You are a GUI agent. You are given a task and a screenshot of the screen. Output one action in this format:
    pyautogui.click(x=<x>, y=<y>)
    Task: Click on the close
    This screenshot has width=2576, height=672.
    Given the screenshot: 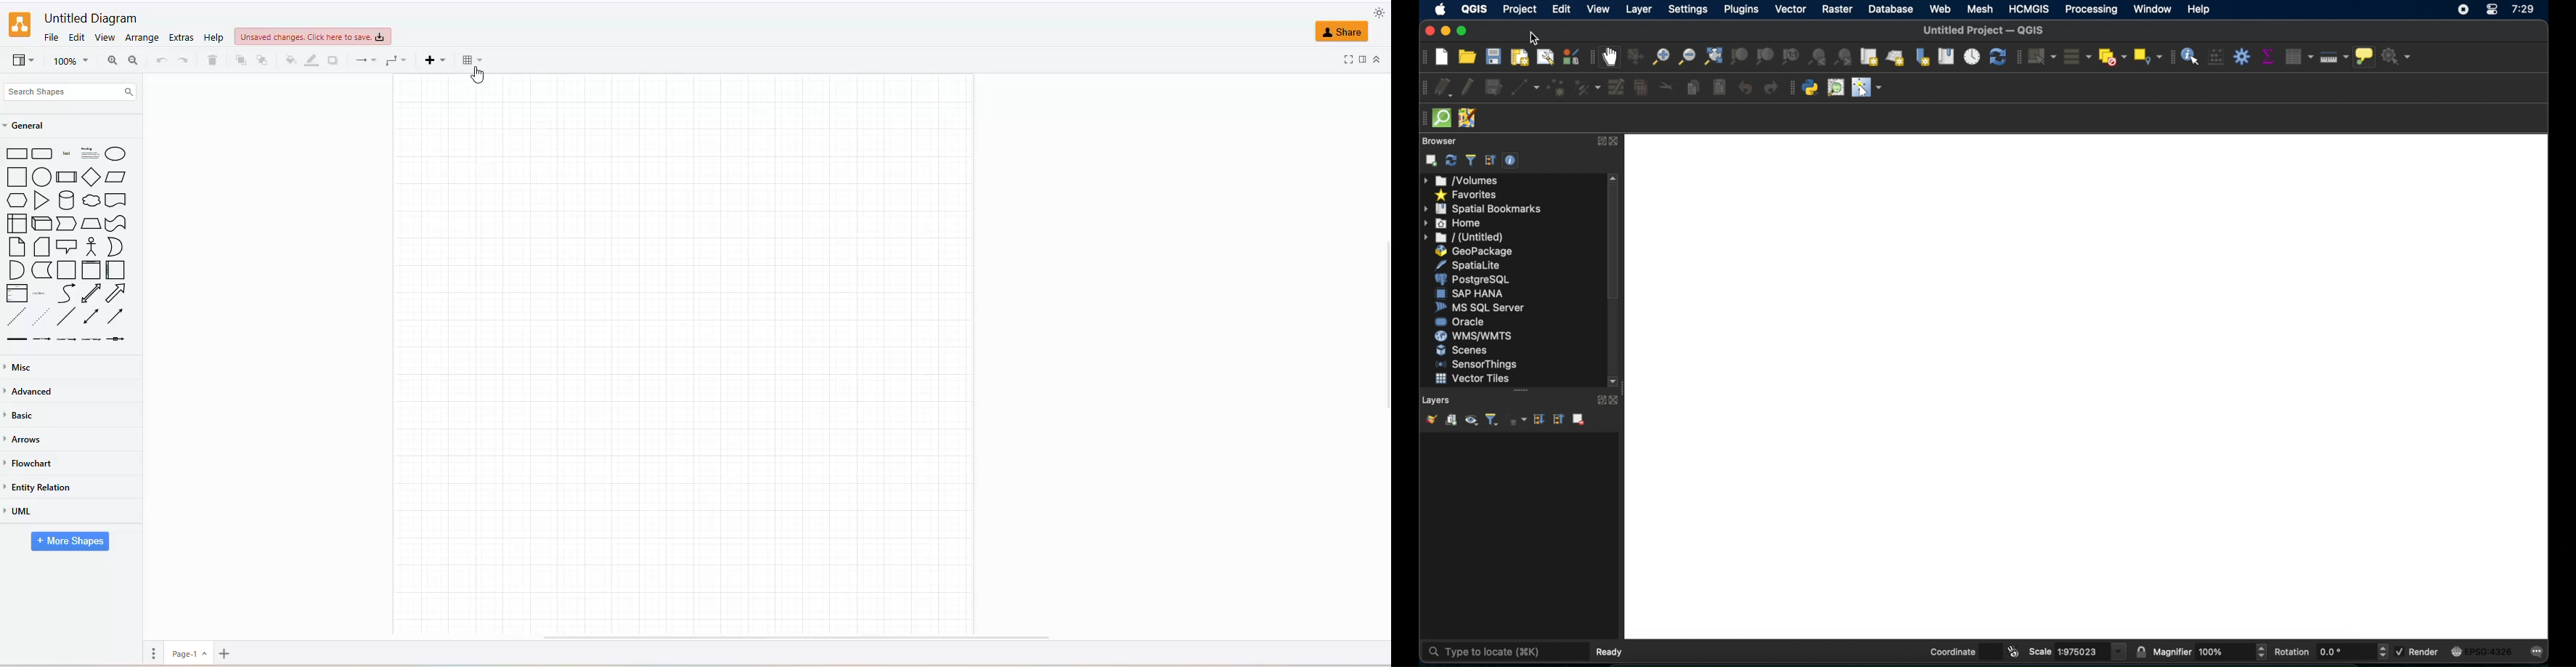 What is the action you would take?
    pyautogui.click(x=1618, y=400)
    